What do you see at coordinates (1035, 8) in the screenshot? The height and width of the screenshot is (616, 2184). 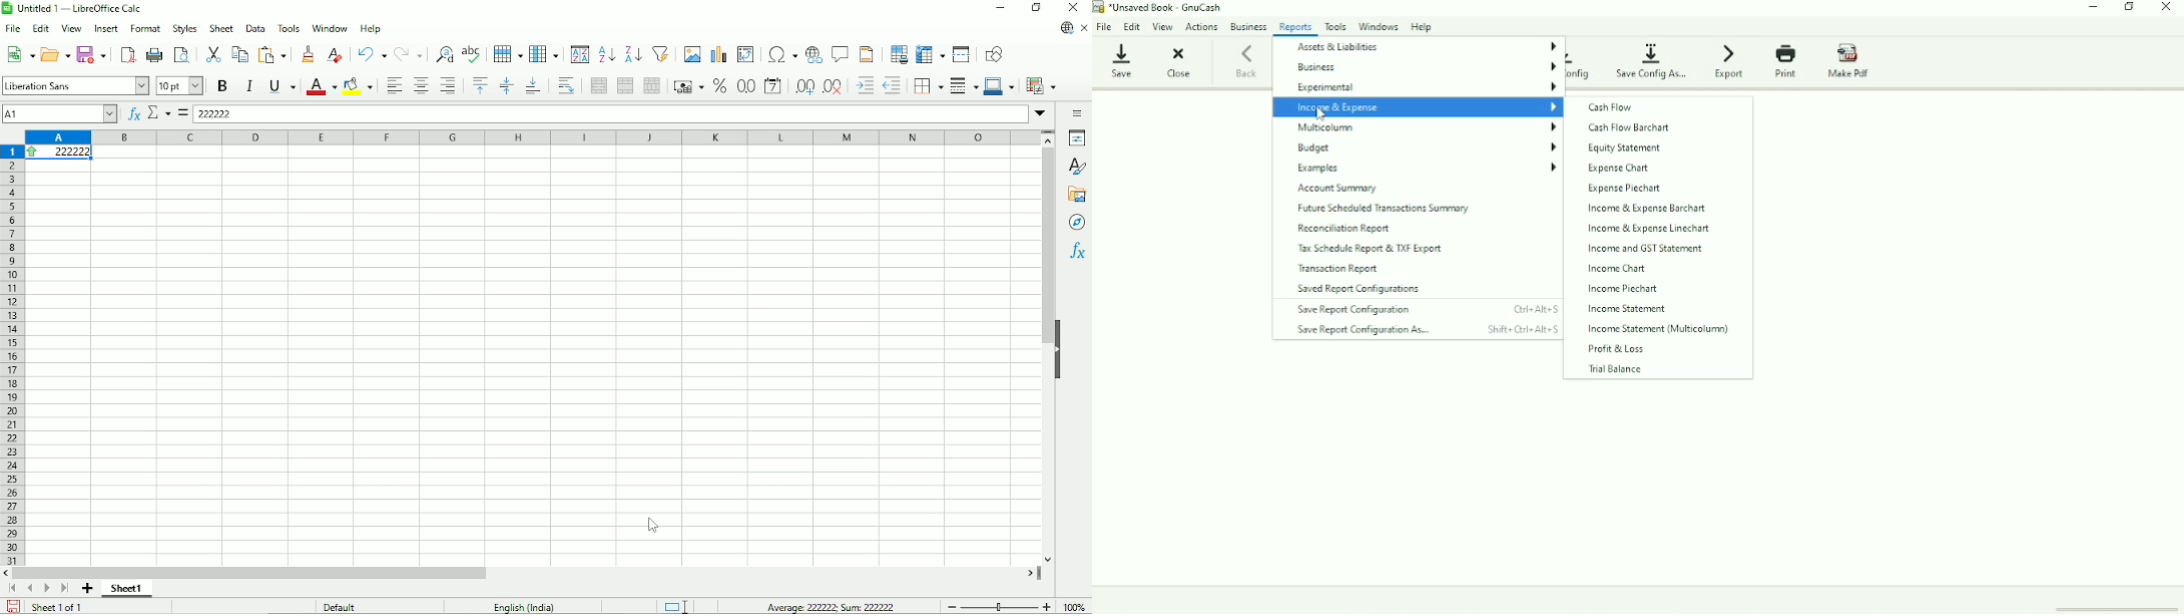 I see `Restore down` at bounding box center [1035, 8].